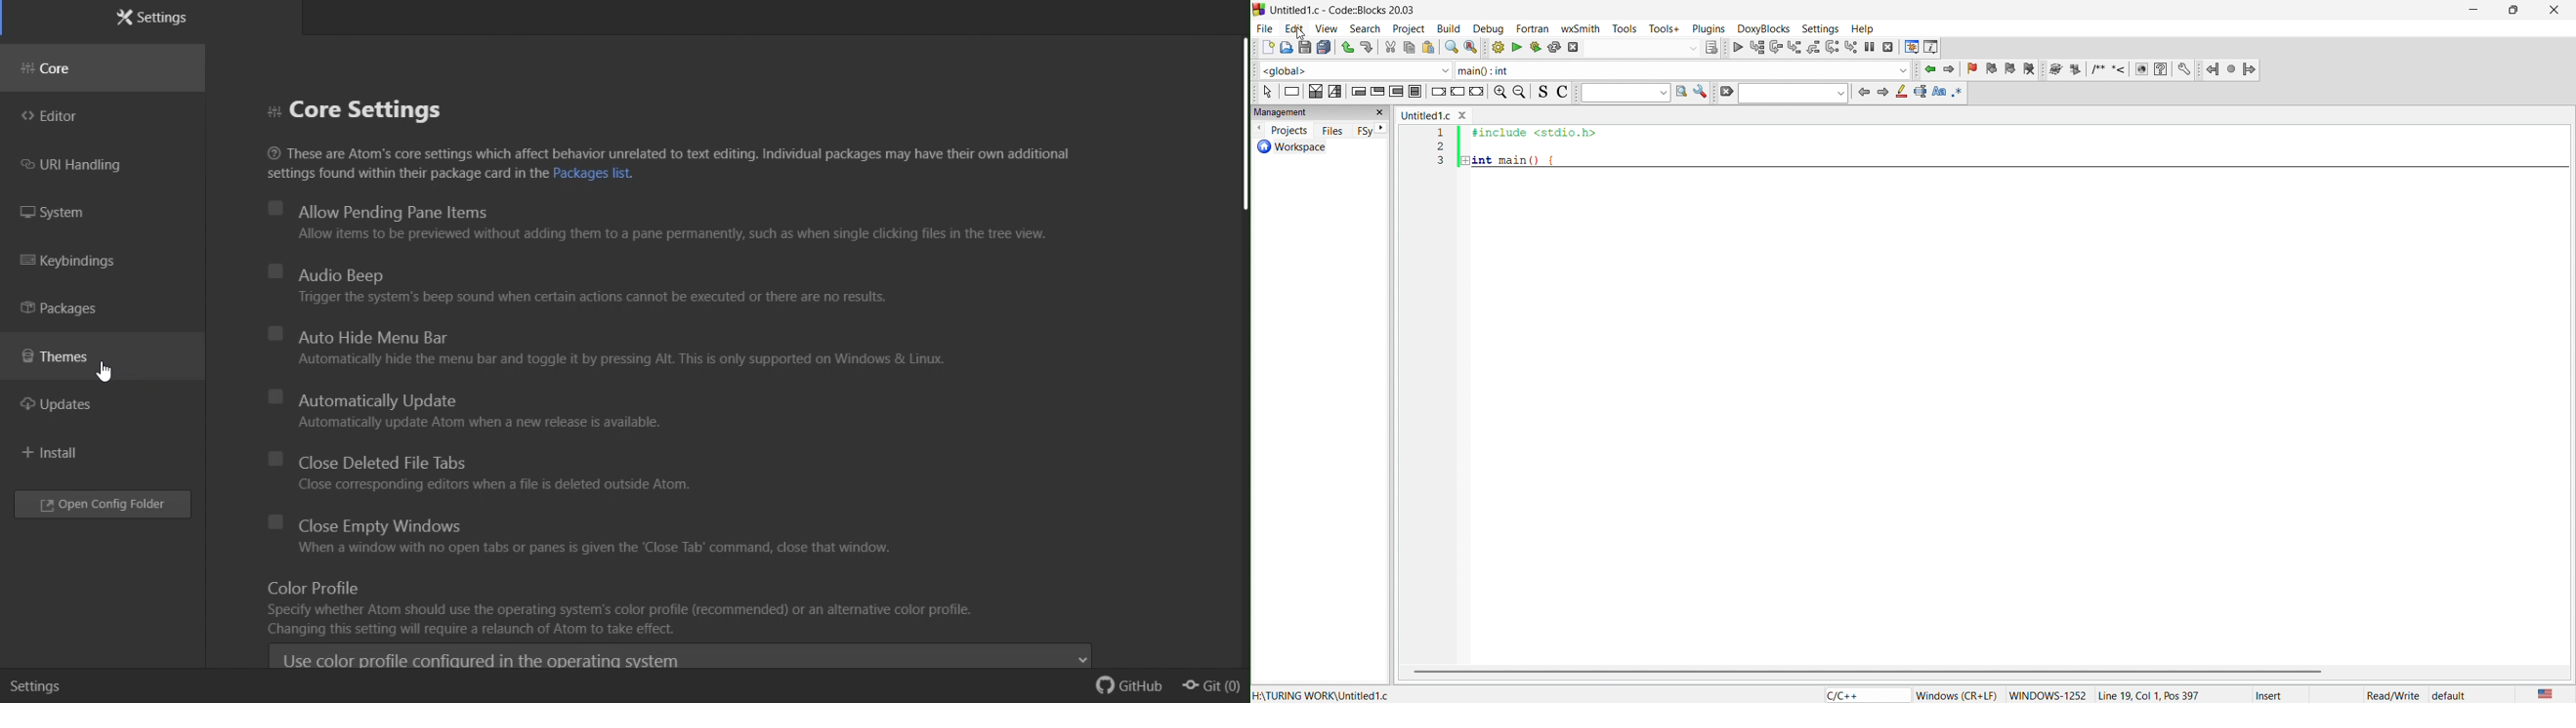  I want to click on run to cursor, so click(1757, 47).